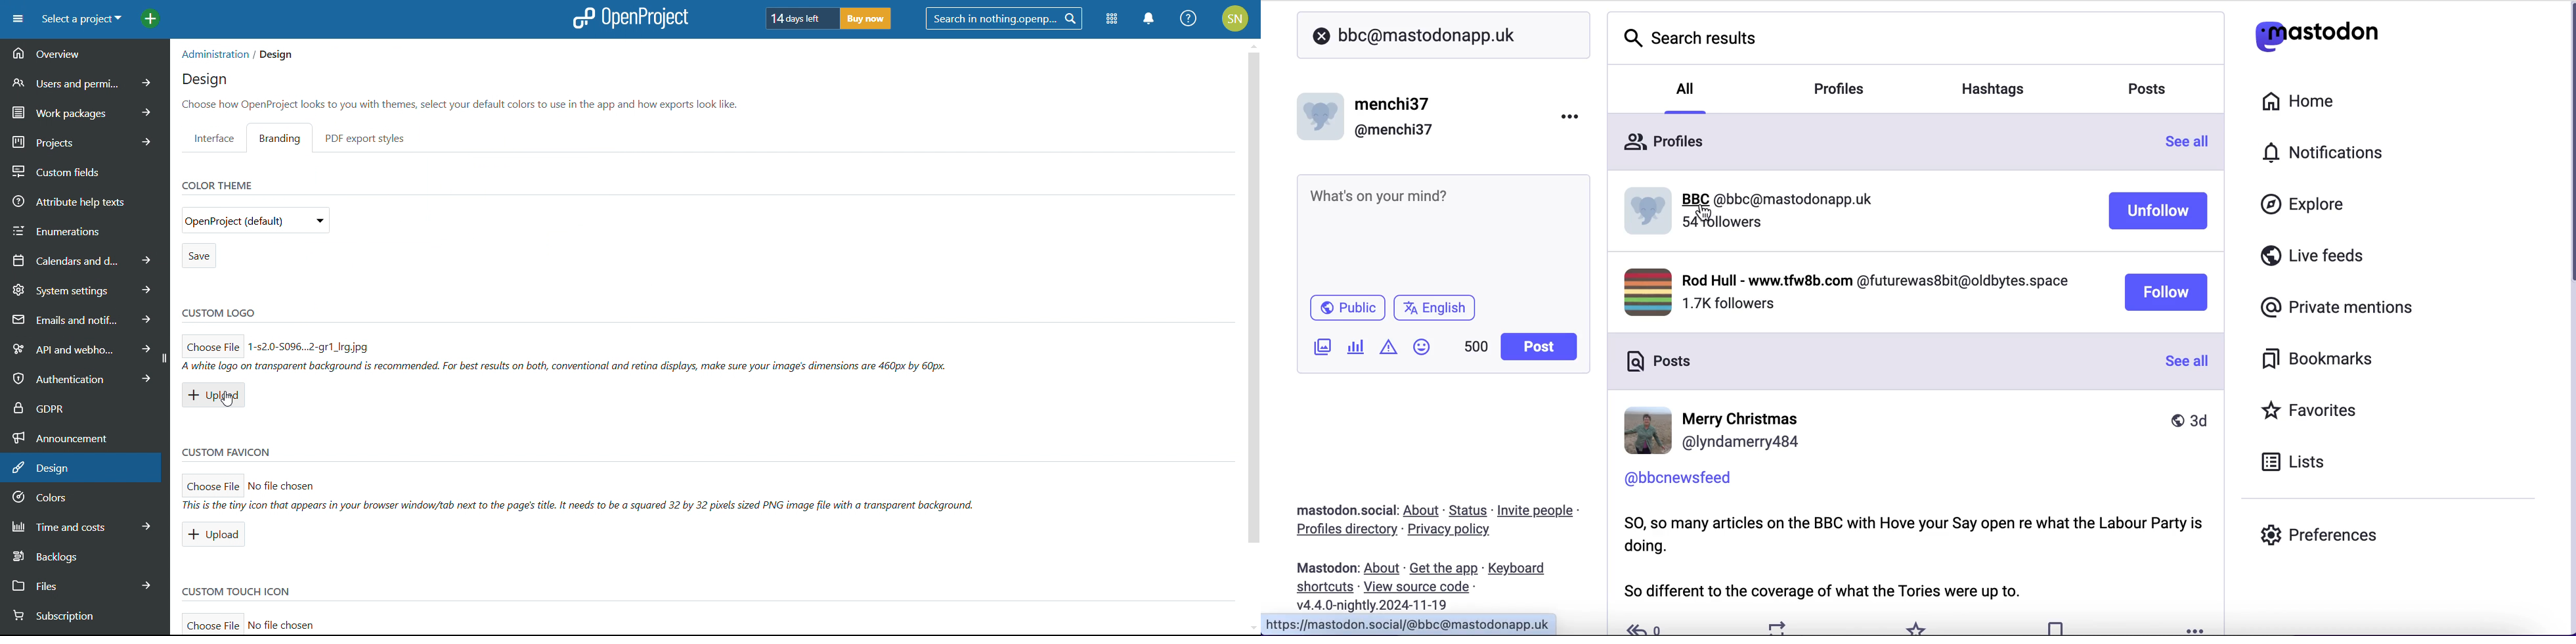 This screenshot has width=2576, height=644. What do you see at coordinates (85, 110) in the screenshot?
I see `work packages` at bounding box center [85, 110].